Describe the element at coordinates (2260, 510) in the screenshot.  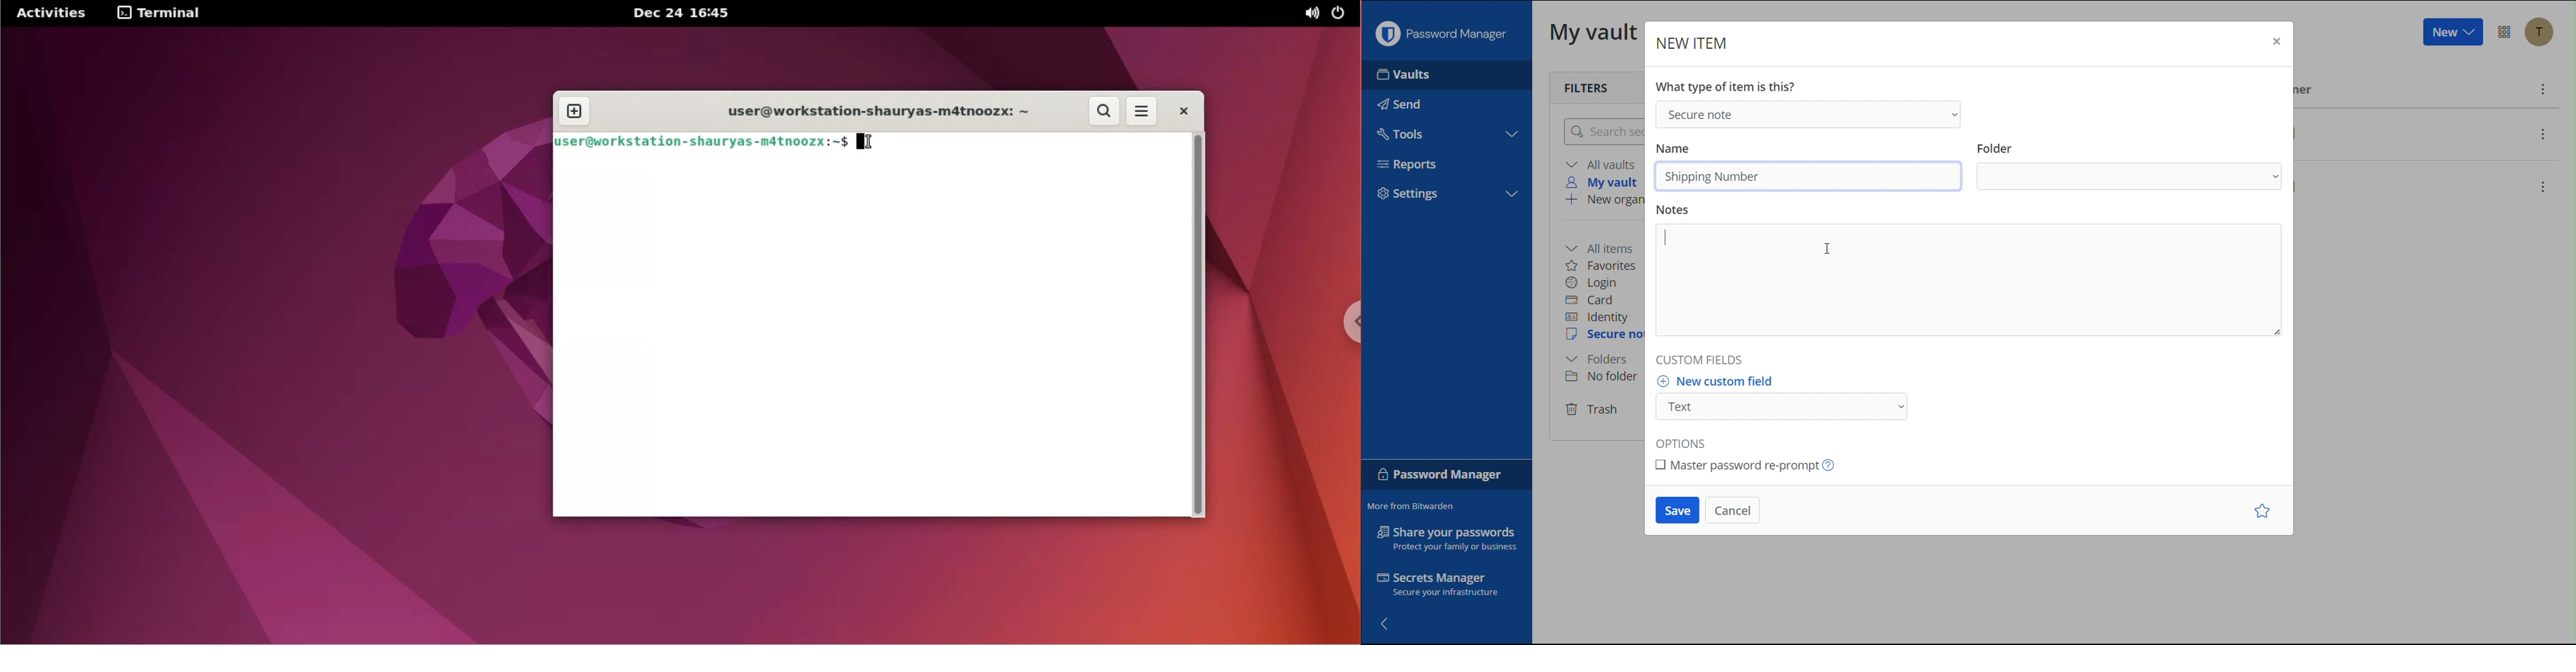
I see `Star` at that location.